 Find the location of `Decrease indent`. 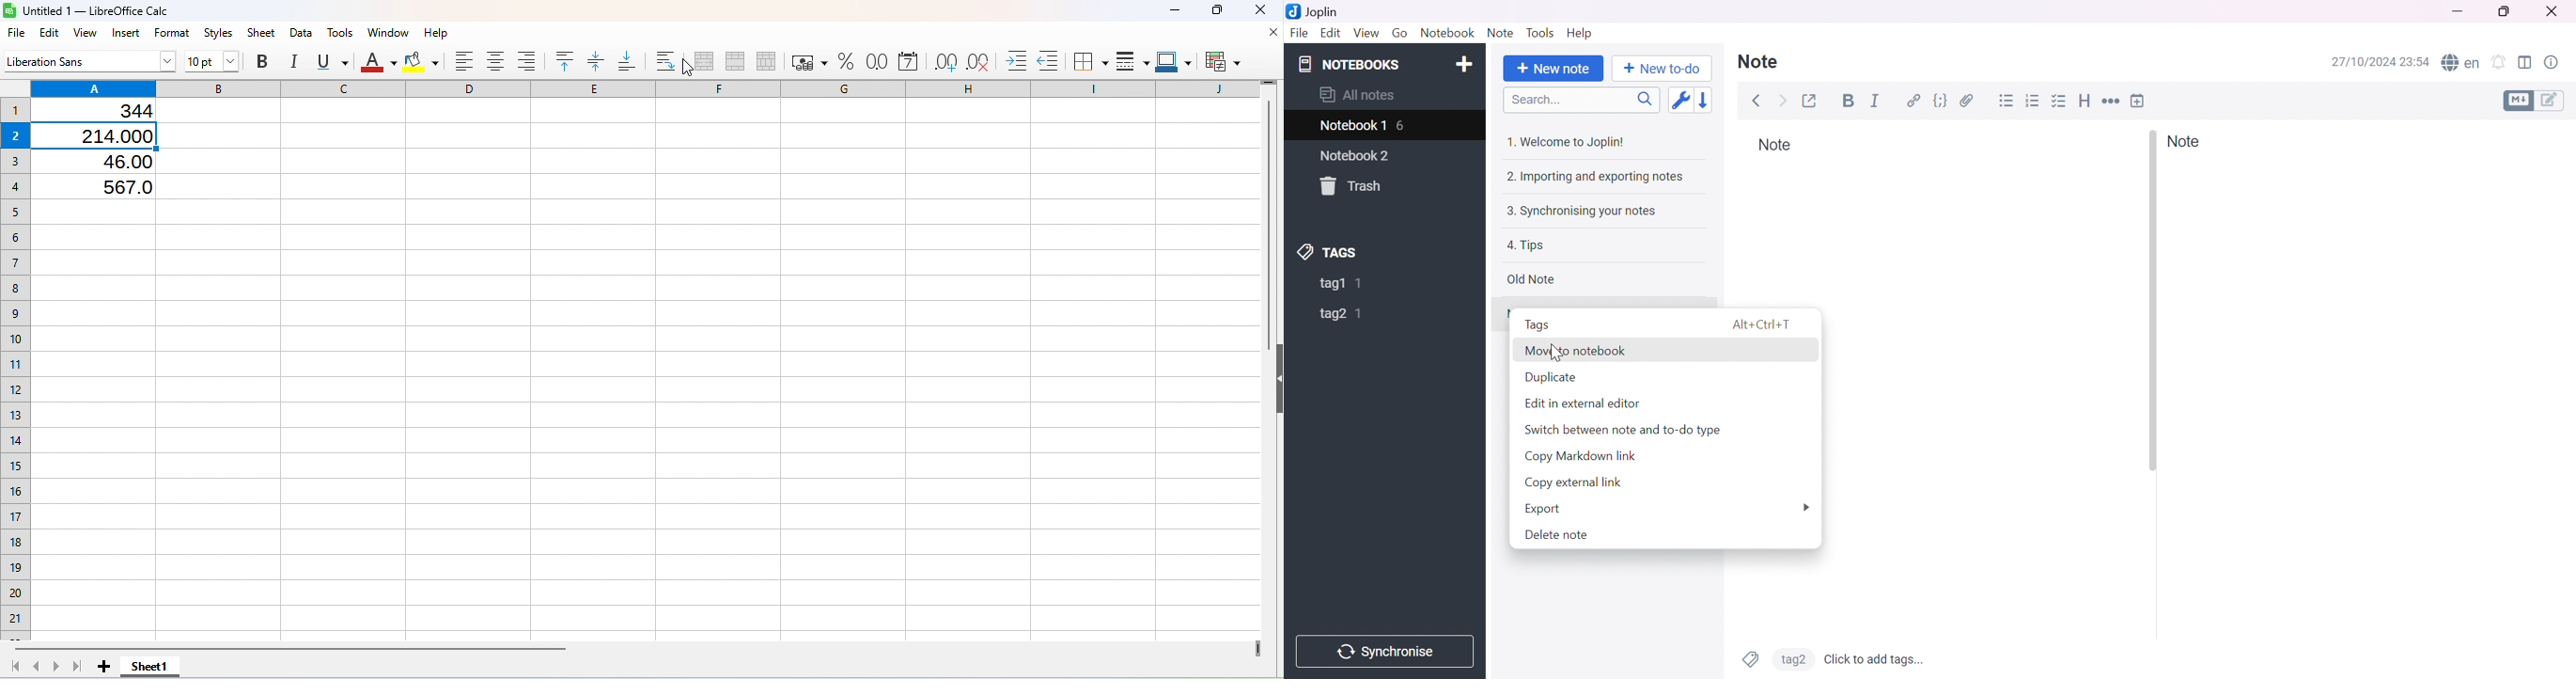

Decrease indent is located at coordinates (1048, 57).